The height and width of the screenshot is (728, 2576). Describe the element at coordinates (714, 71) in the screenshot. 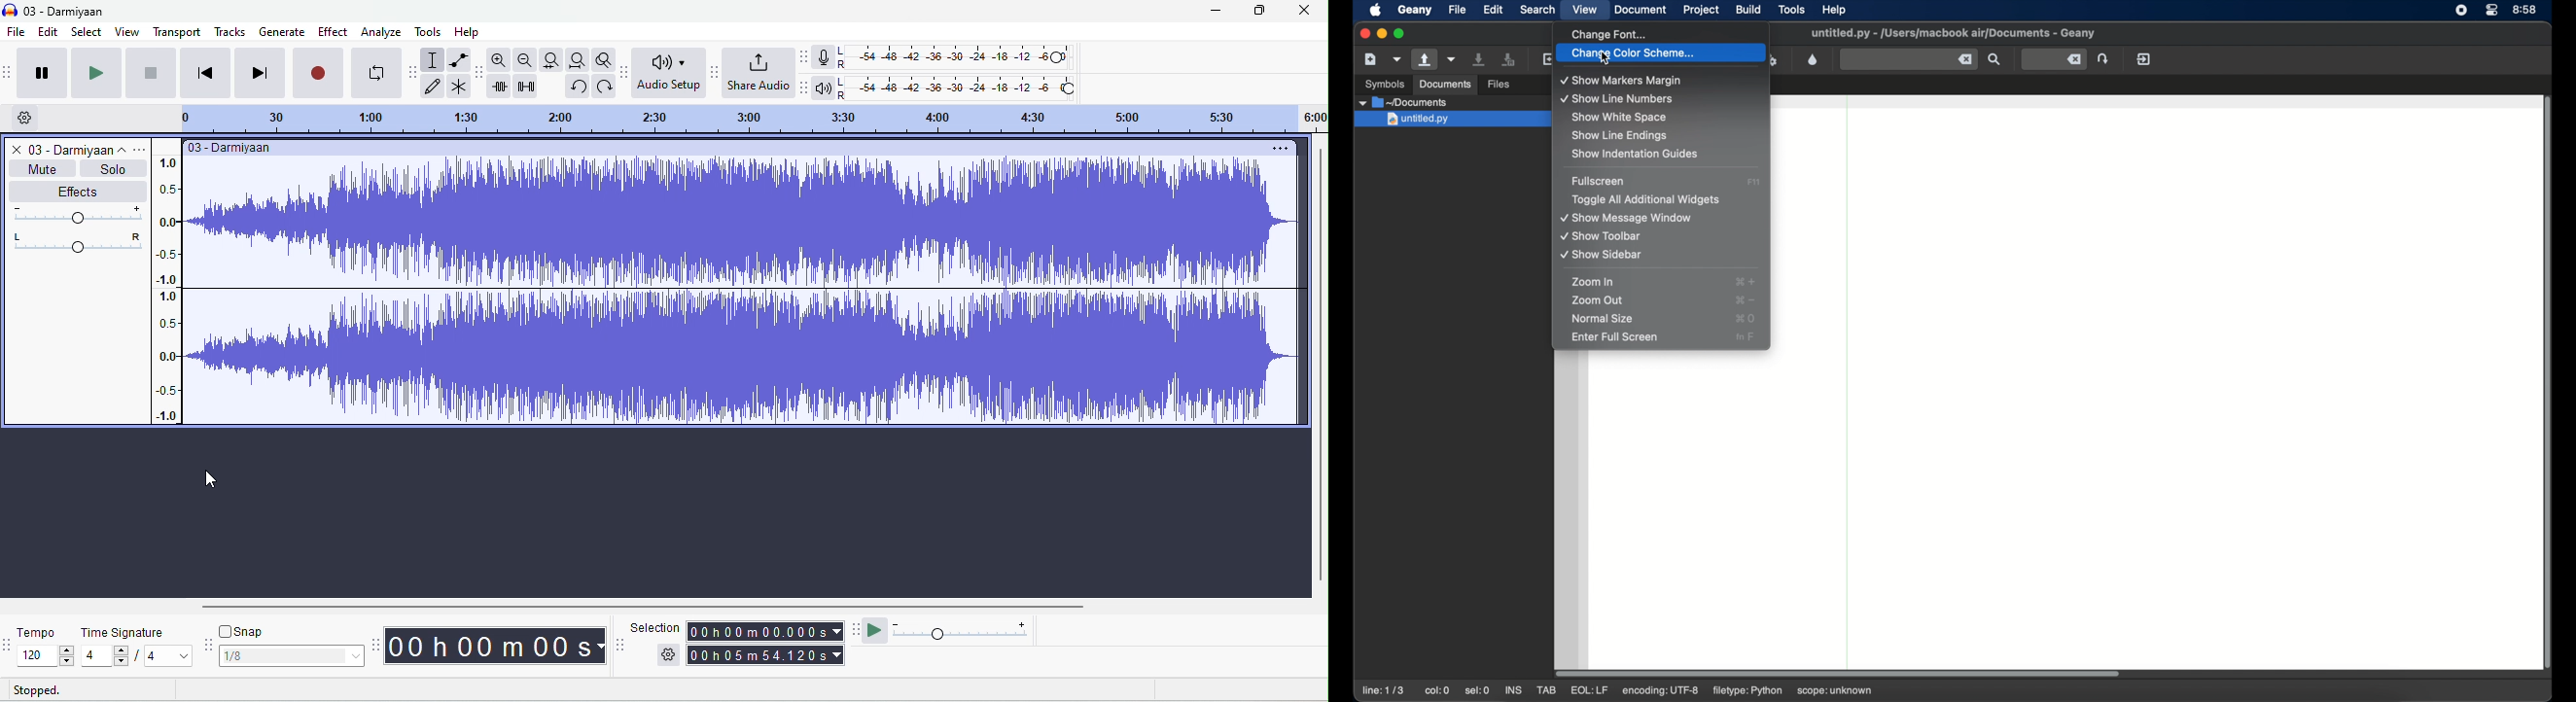

I see `share audio toolbar` at that location.